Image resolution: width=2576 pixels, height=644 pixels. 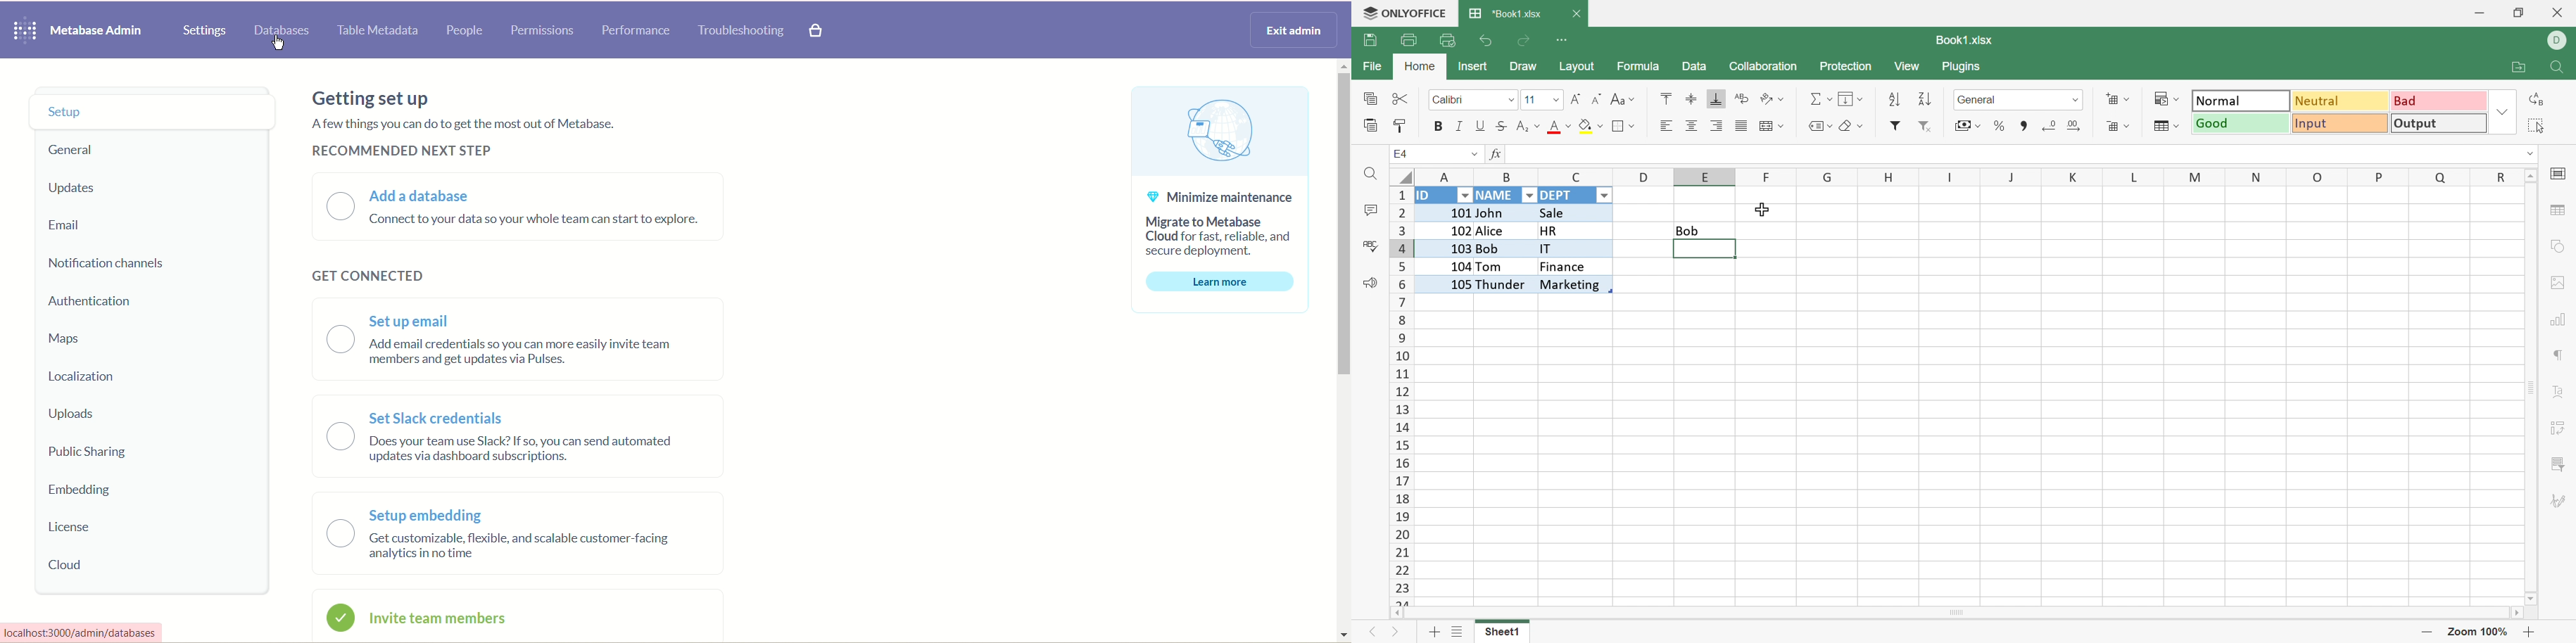 What do you see at coordinates (63, 340) in the screenshot?
I see `maps` at bounding box center [63, 340].